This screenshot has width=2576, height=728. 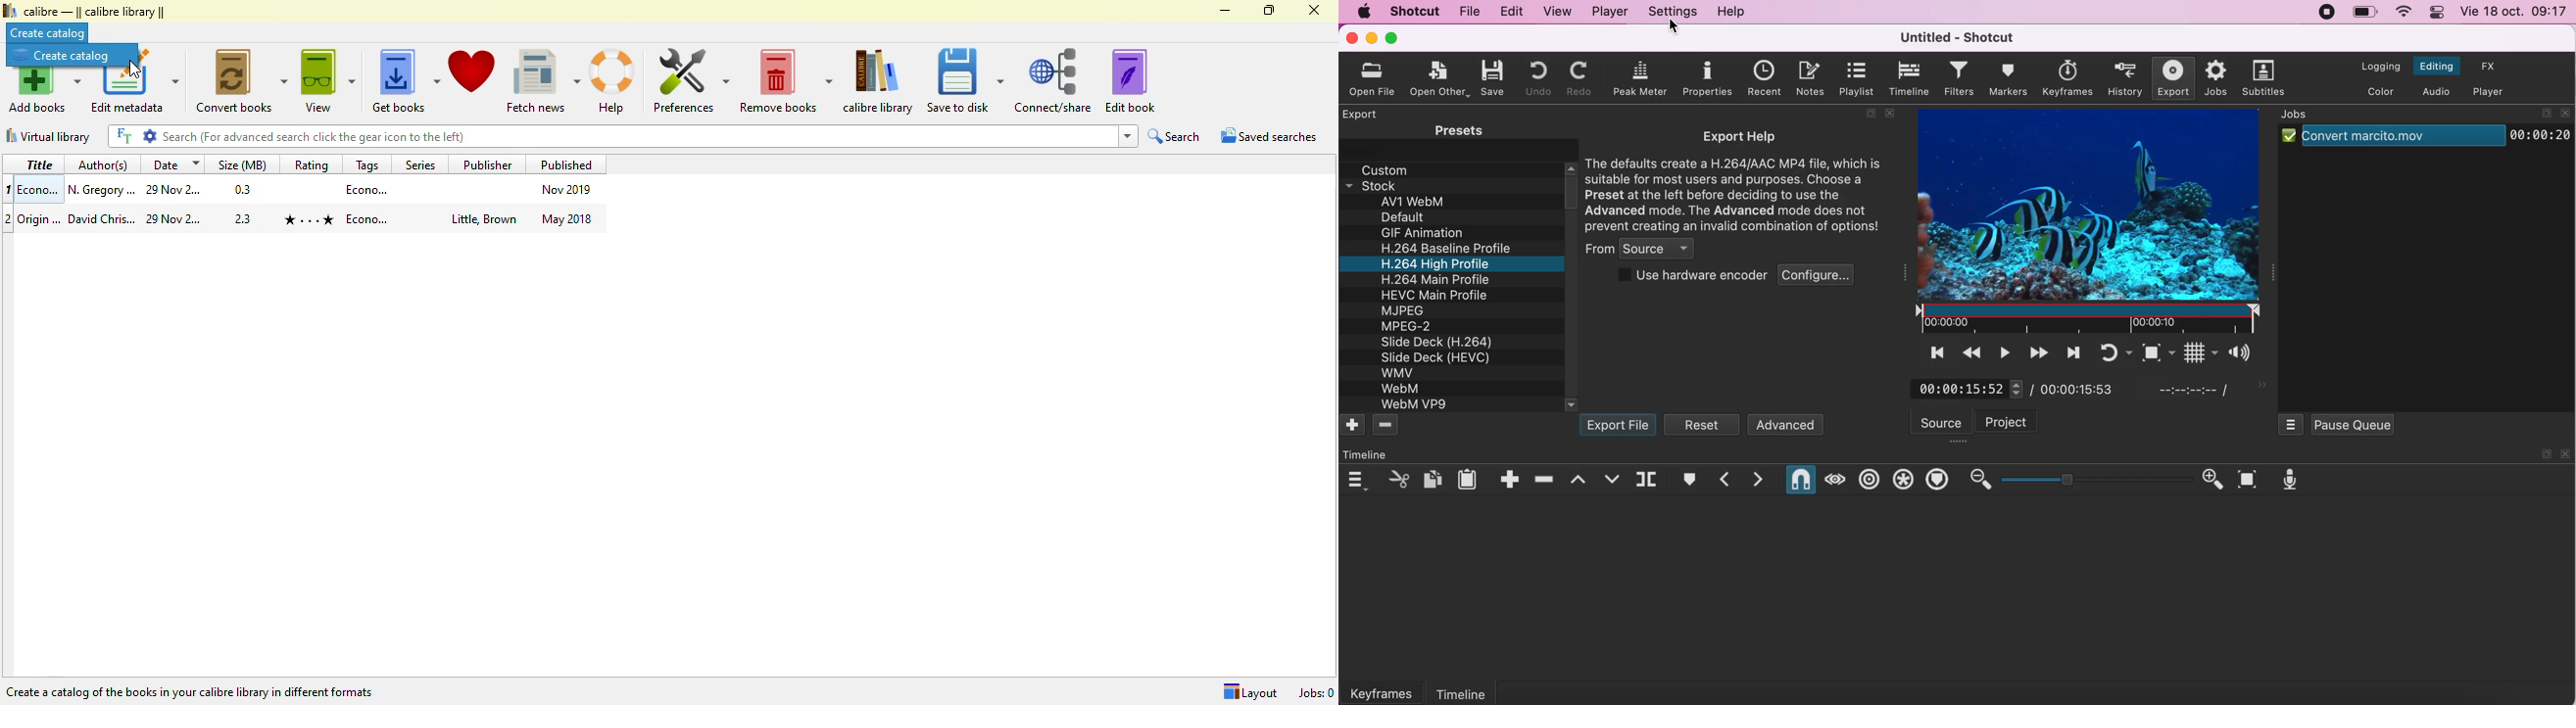 What do you see at coordinates (2352, 424) in the screenshot?
I see `pause queue` at bounding box center [2352, 424].